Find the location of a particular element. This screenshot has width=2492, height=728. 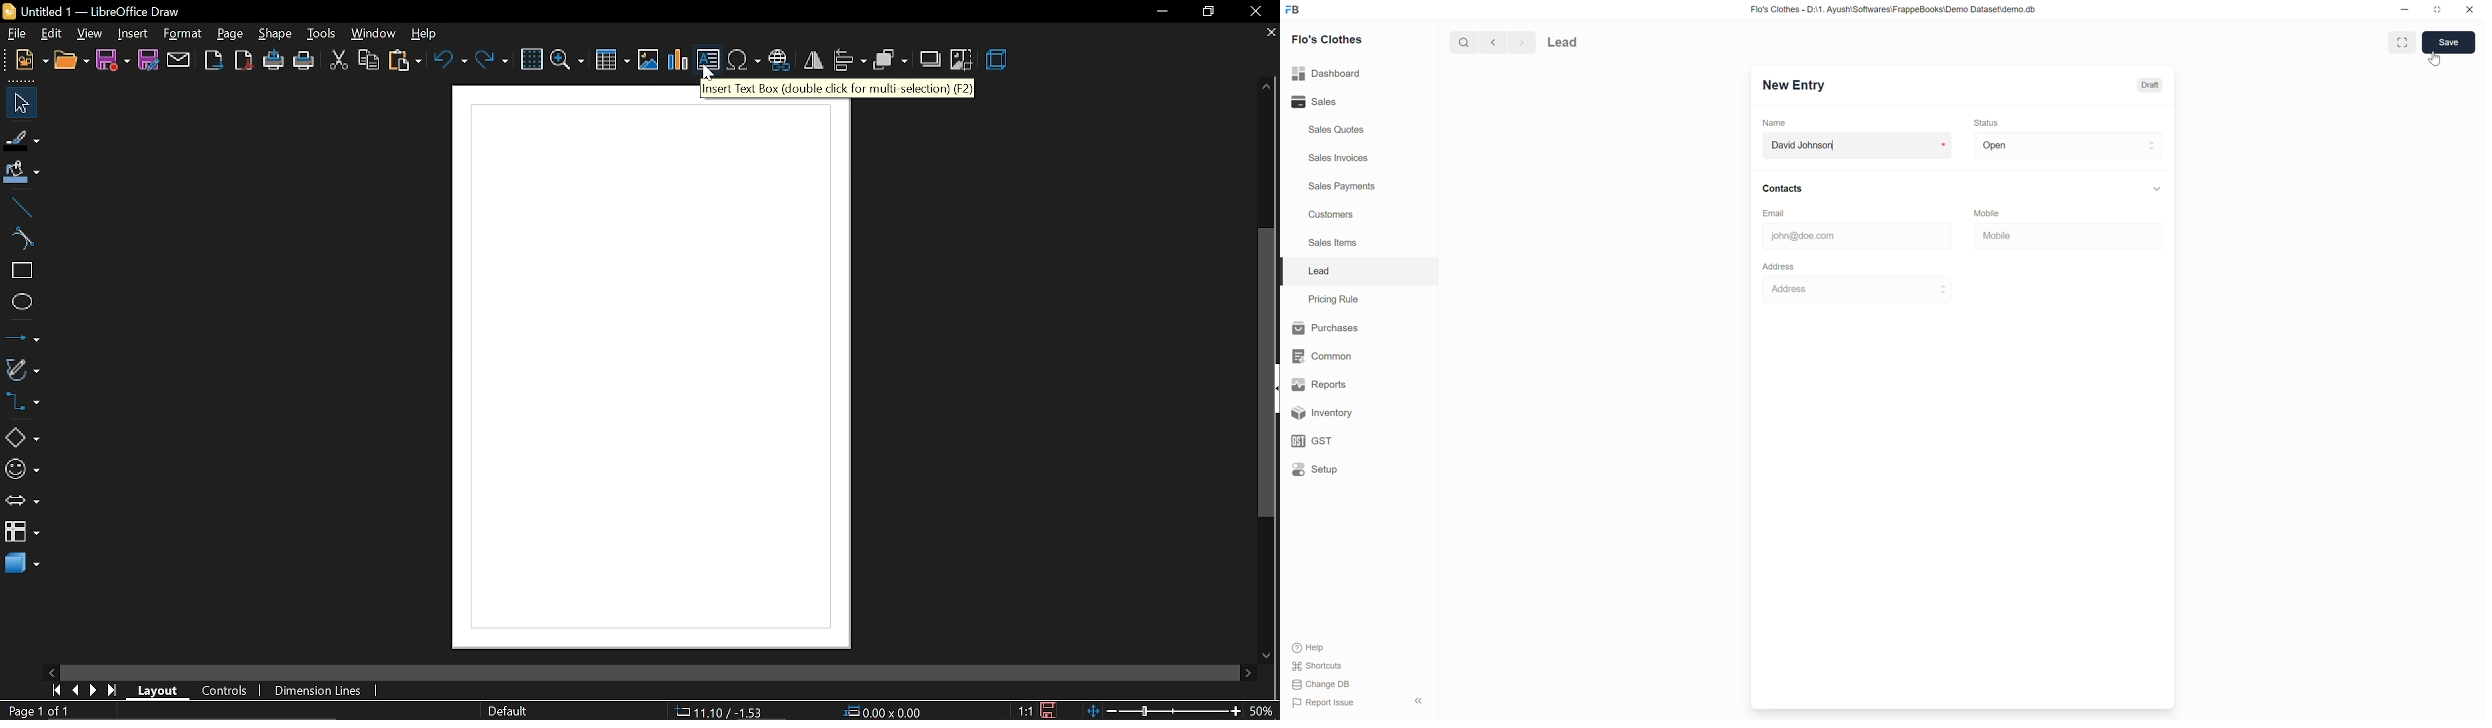

Expand is located at coordinates (2399, 41).